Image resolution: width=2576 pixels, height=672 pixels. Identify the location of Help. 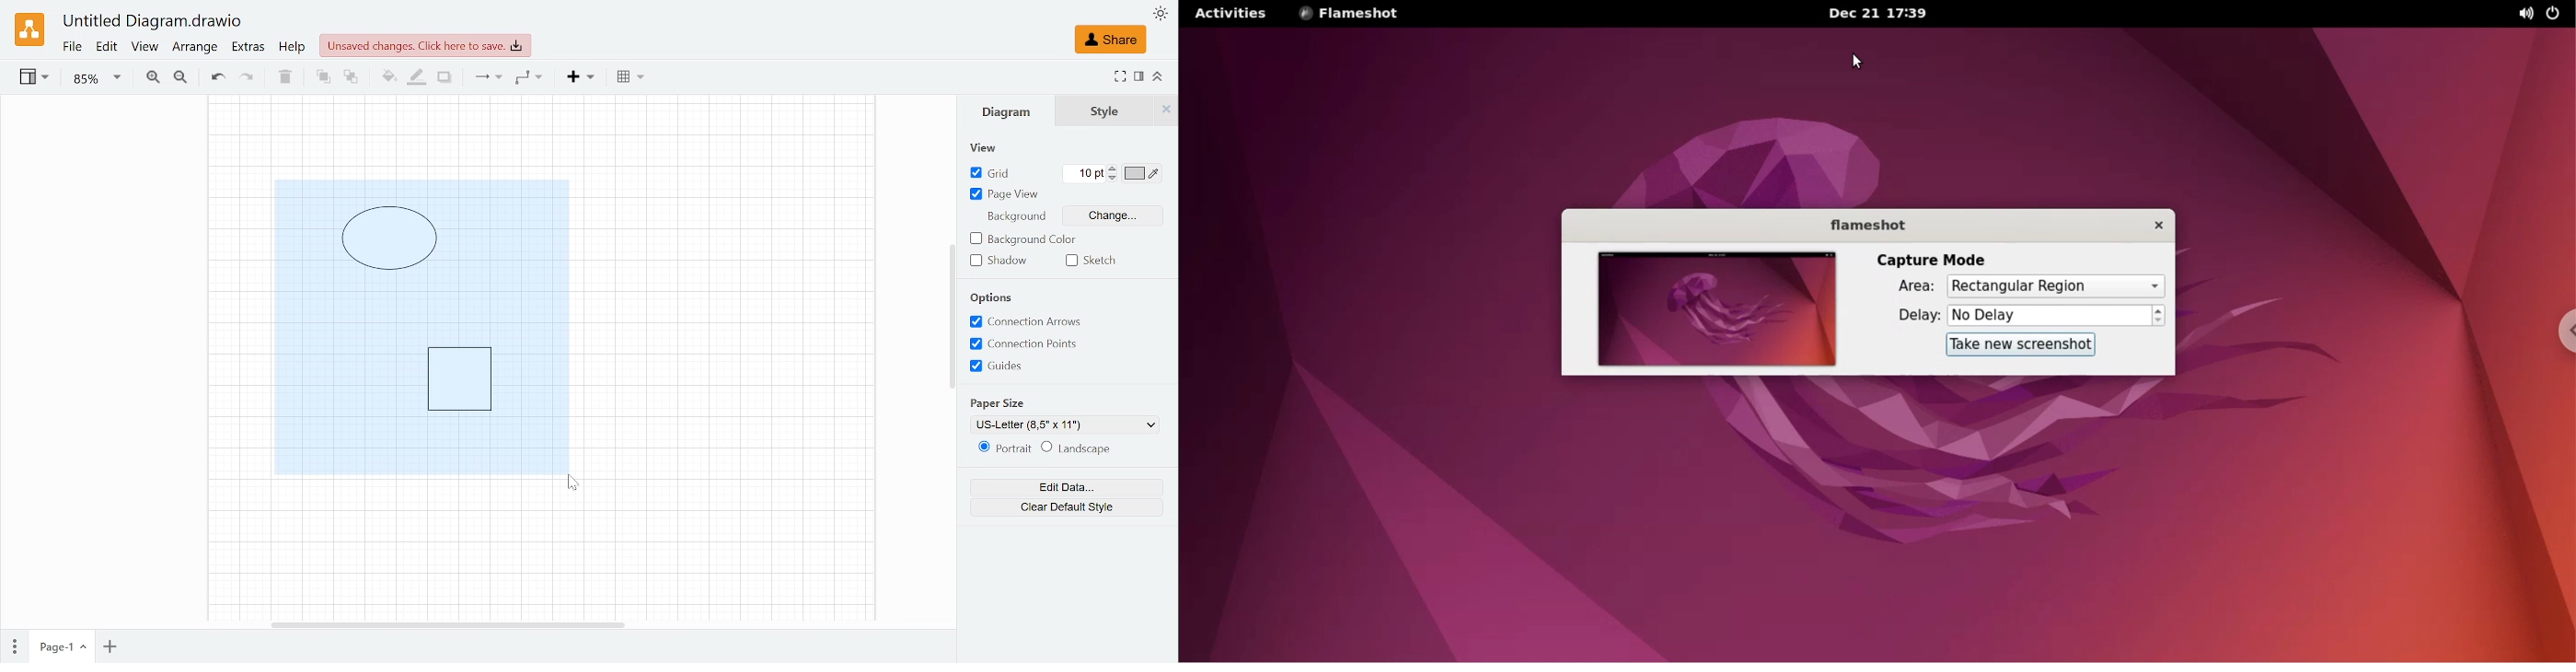
(295, 49).